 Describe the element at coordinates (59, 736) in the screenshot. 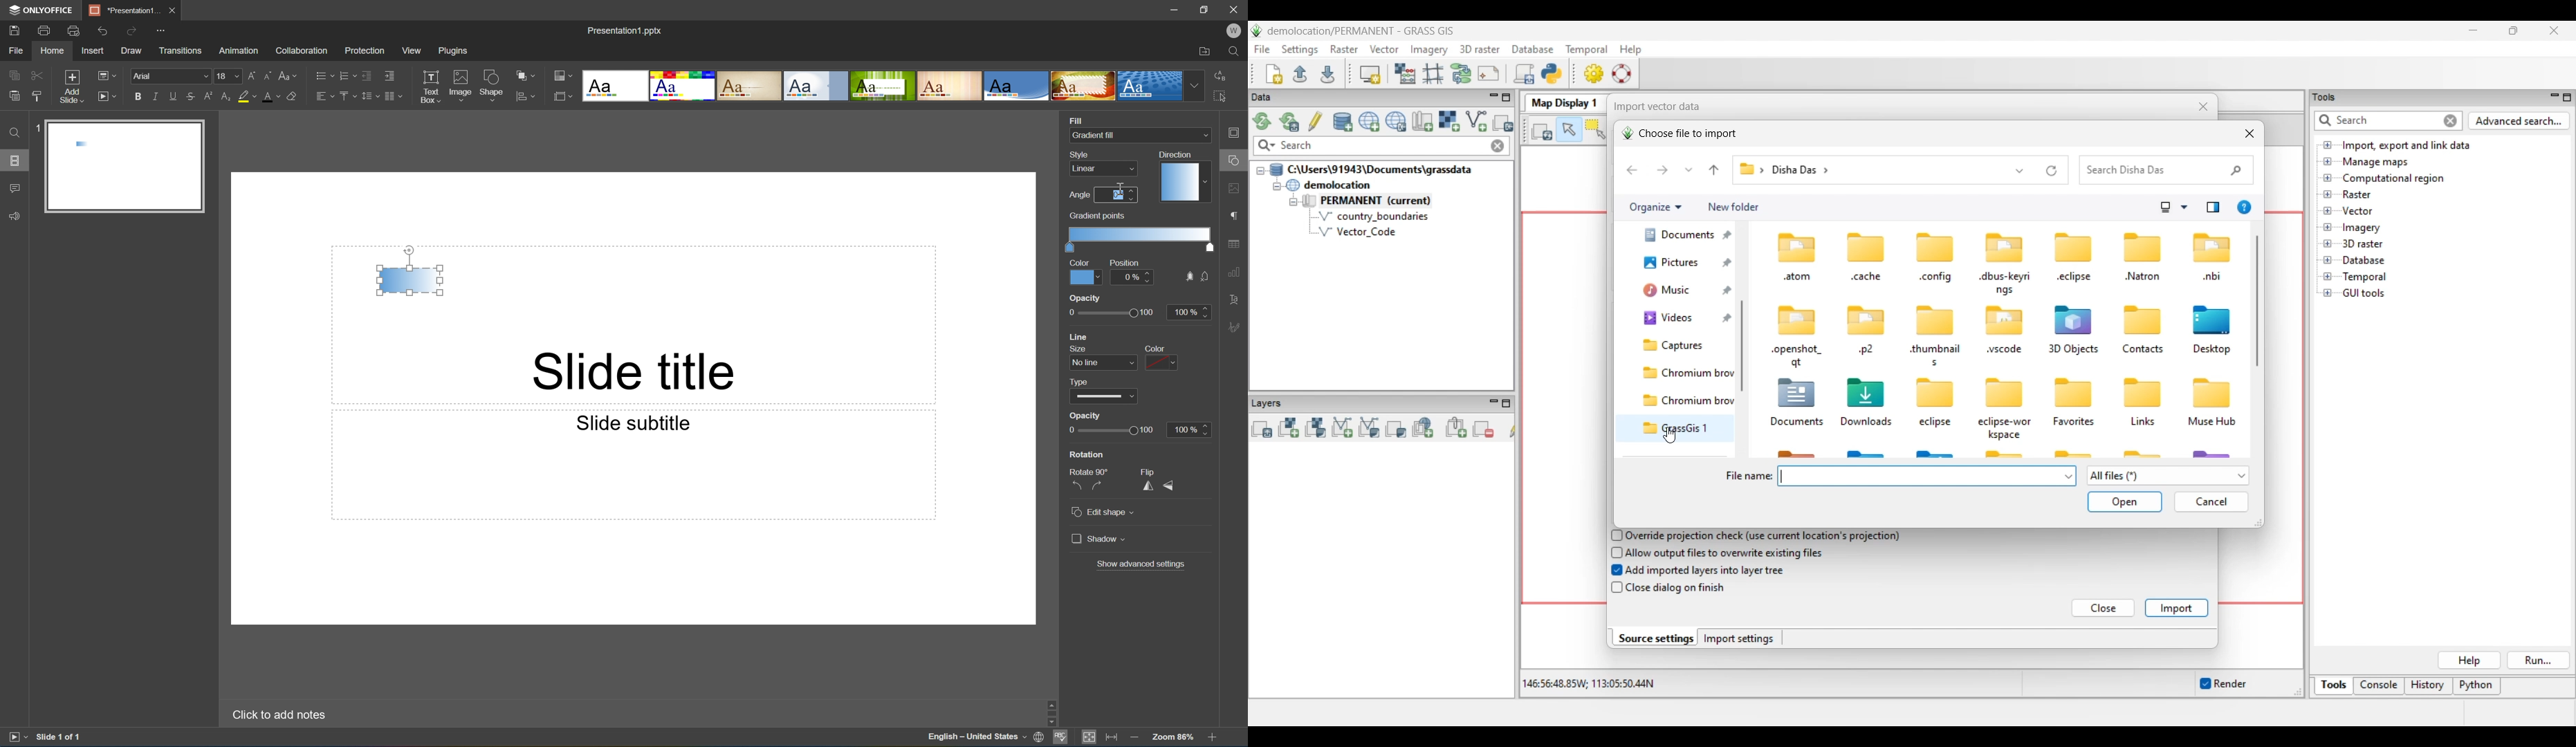

I see `Slide 1 of 1` at that location.